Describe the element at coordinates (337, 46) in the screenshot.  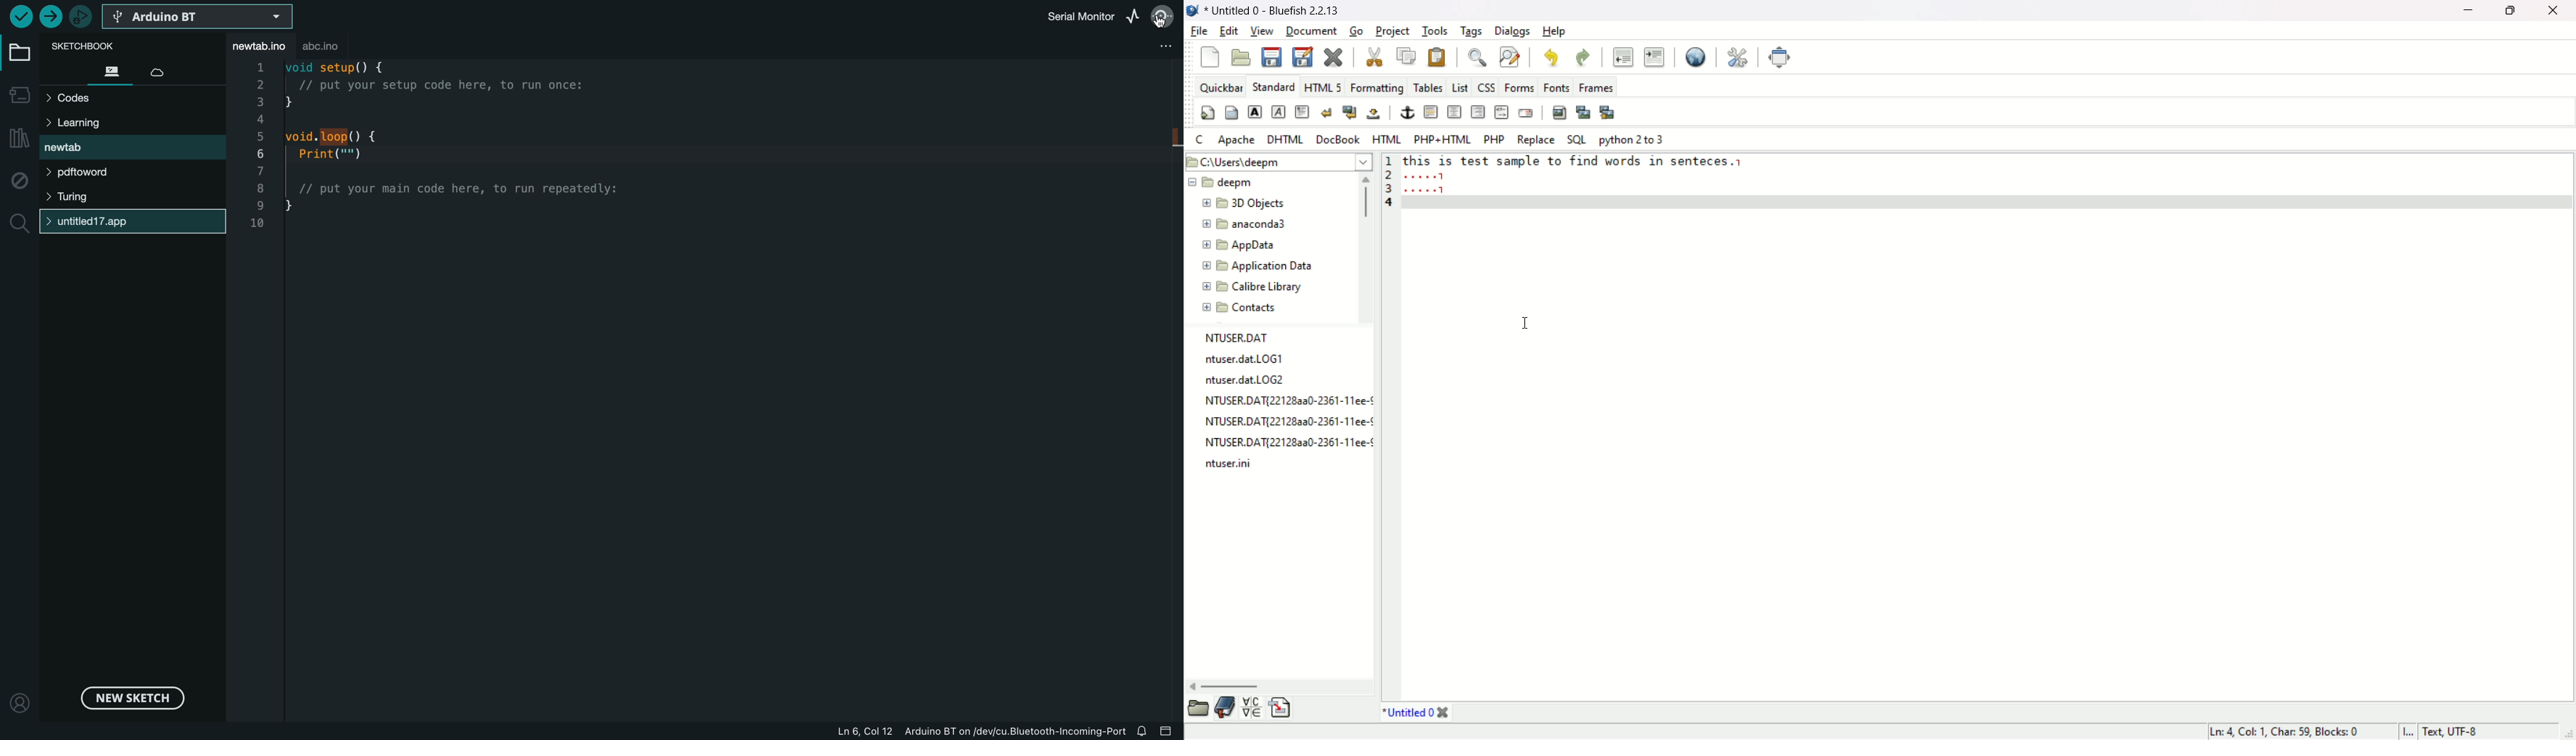
I see `abc.ino` at that location.